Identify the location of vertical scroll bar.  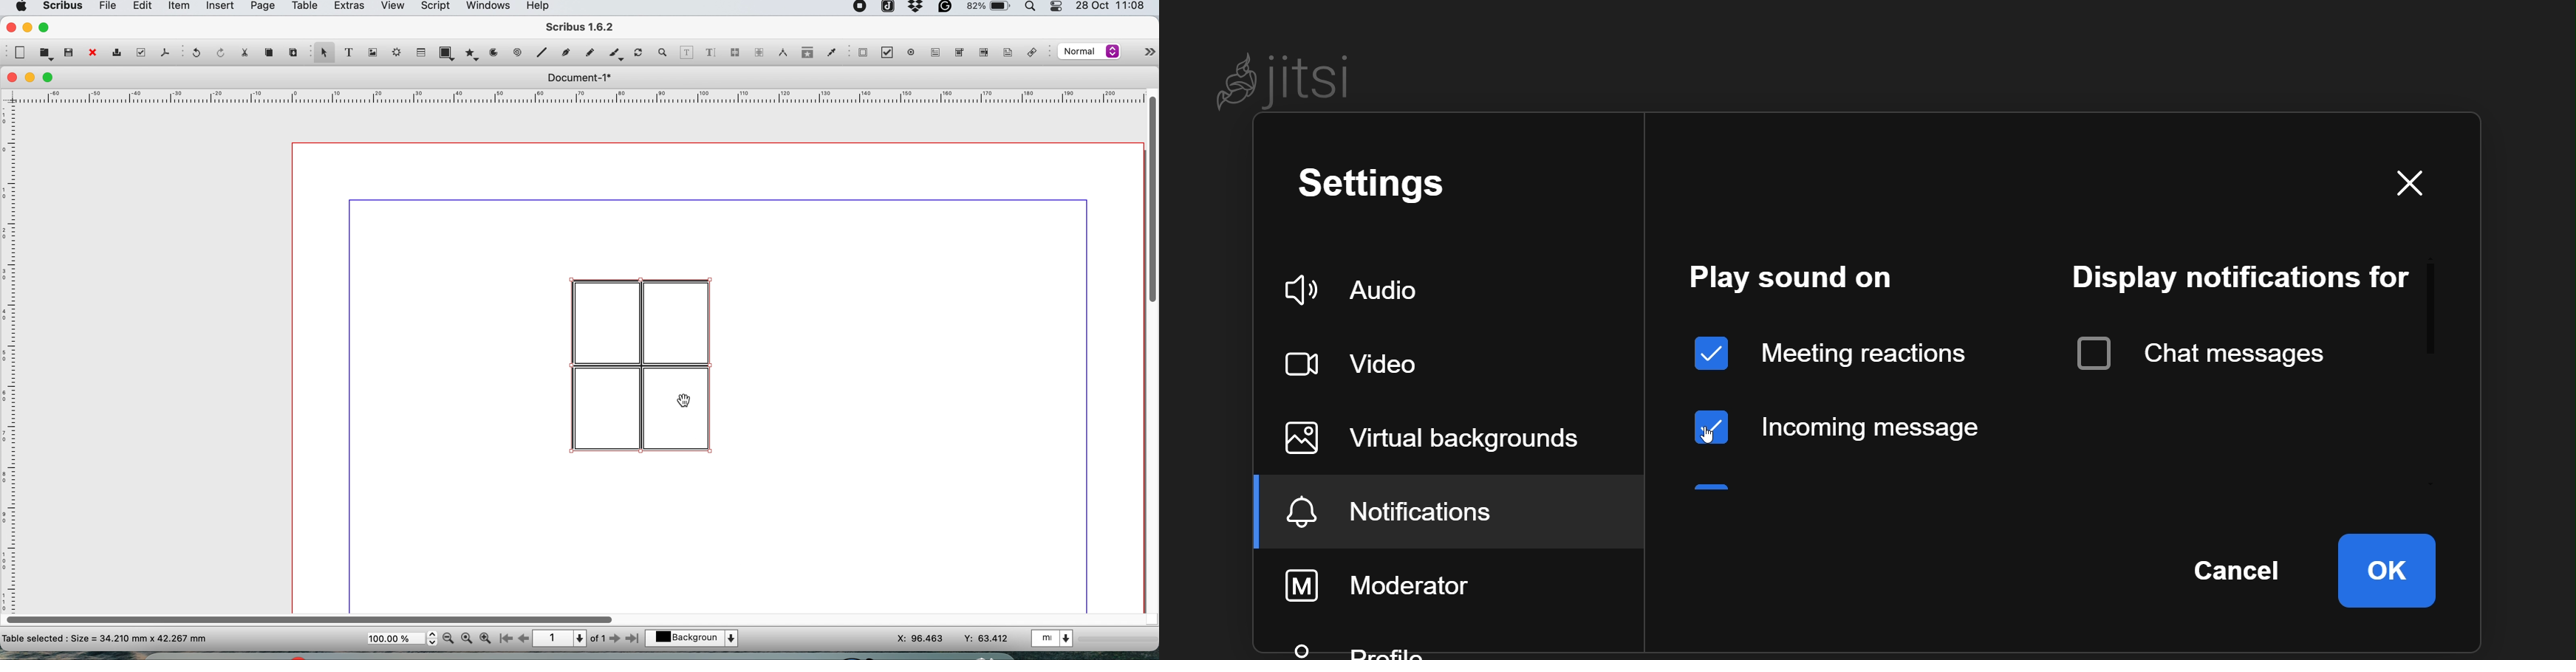
(1152, 197).